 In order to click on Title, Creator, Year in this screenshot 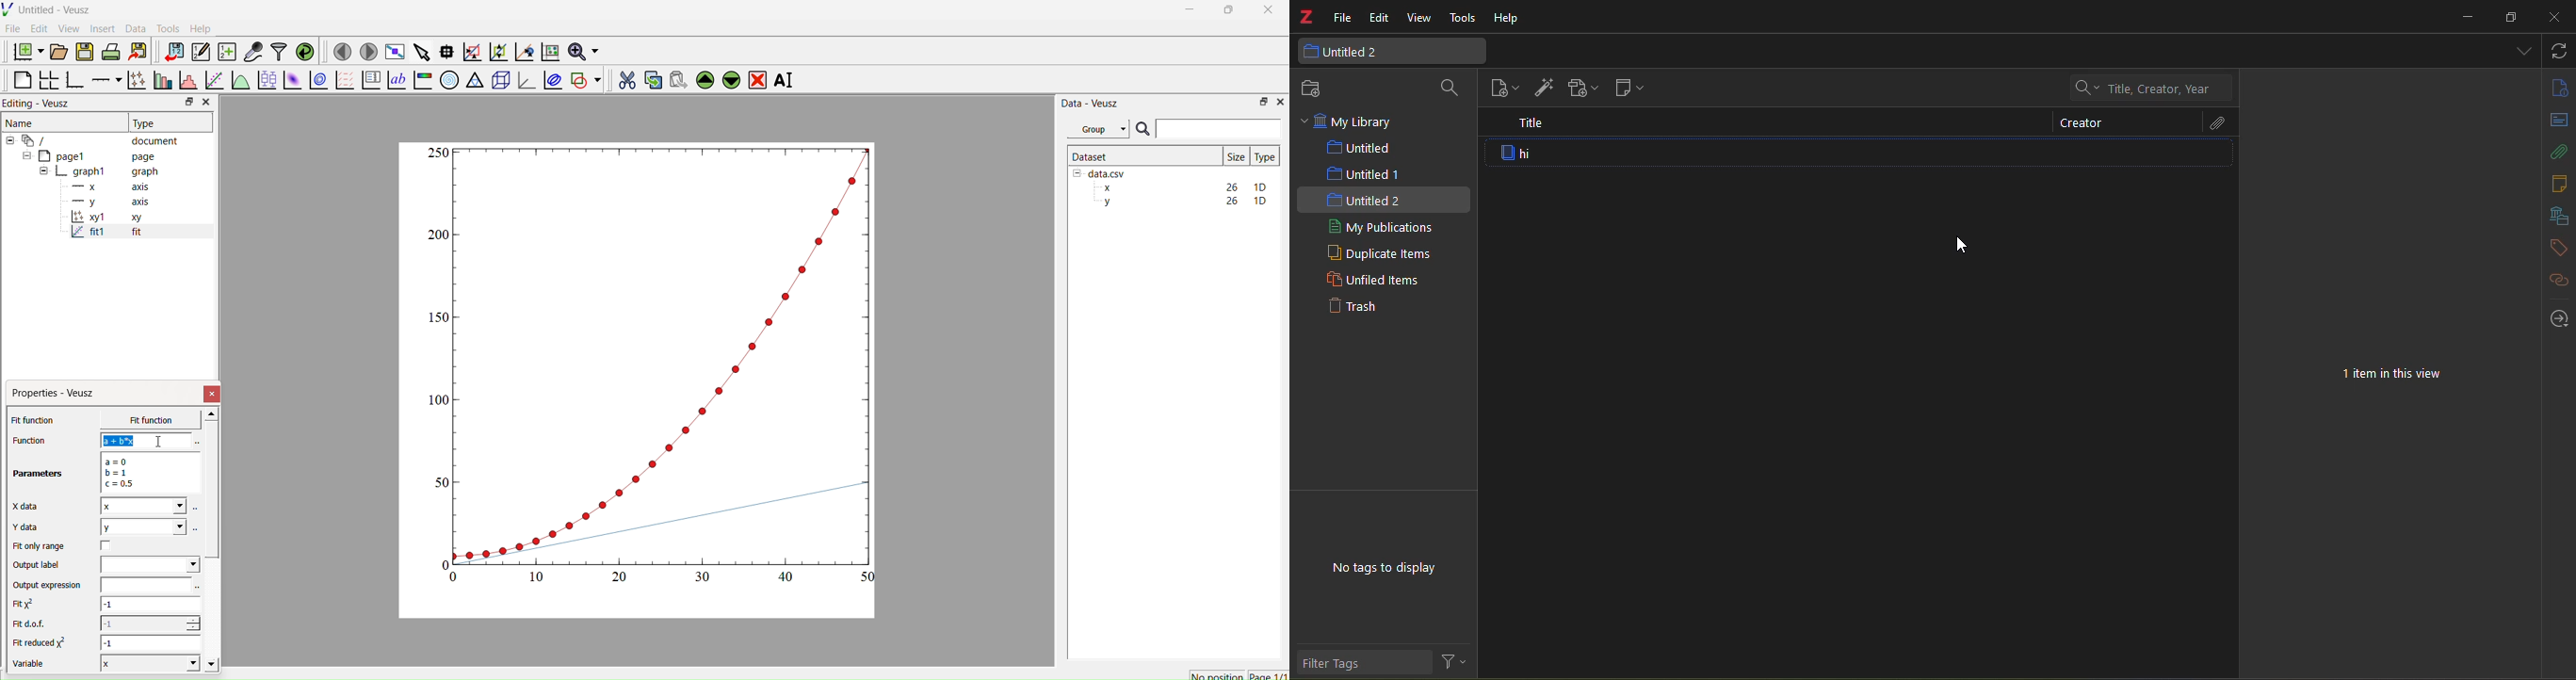, I will do `click(2147, 88)`.